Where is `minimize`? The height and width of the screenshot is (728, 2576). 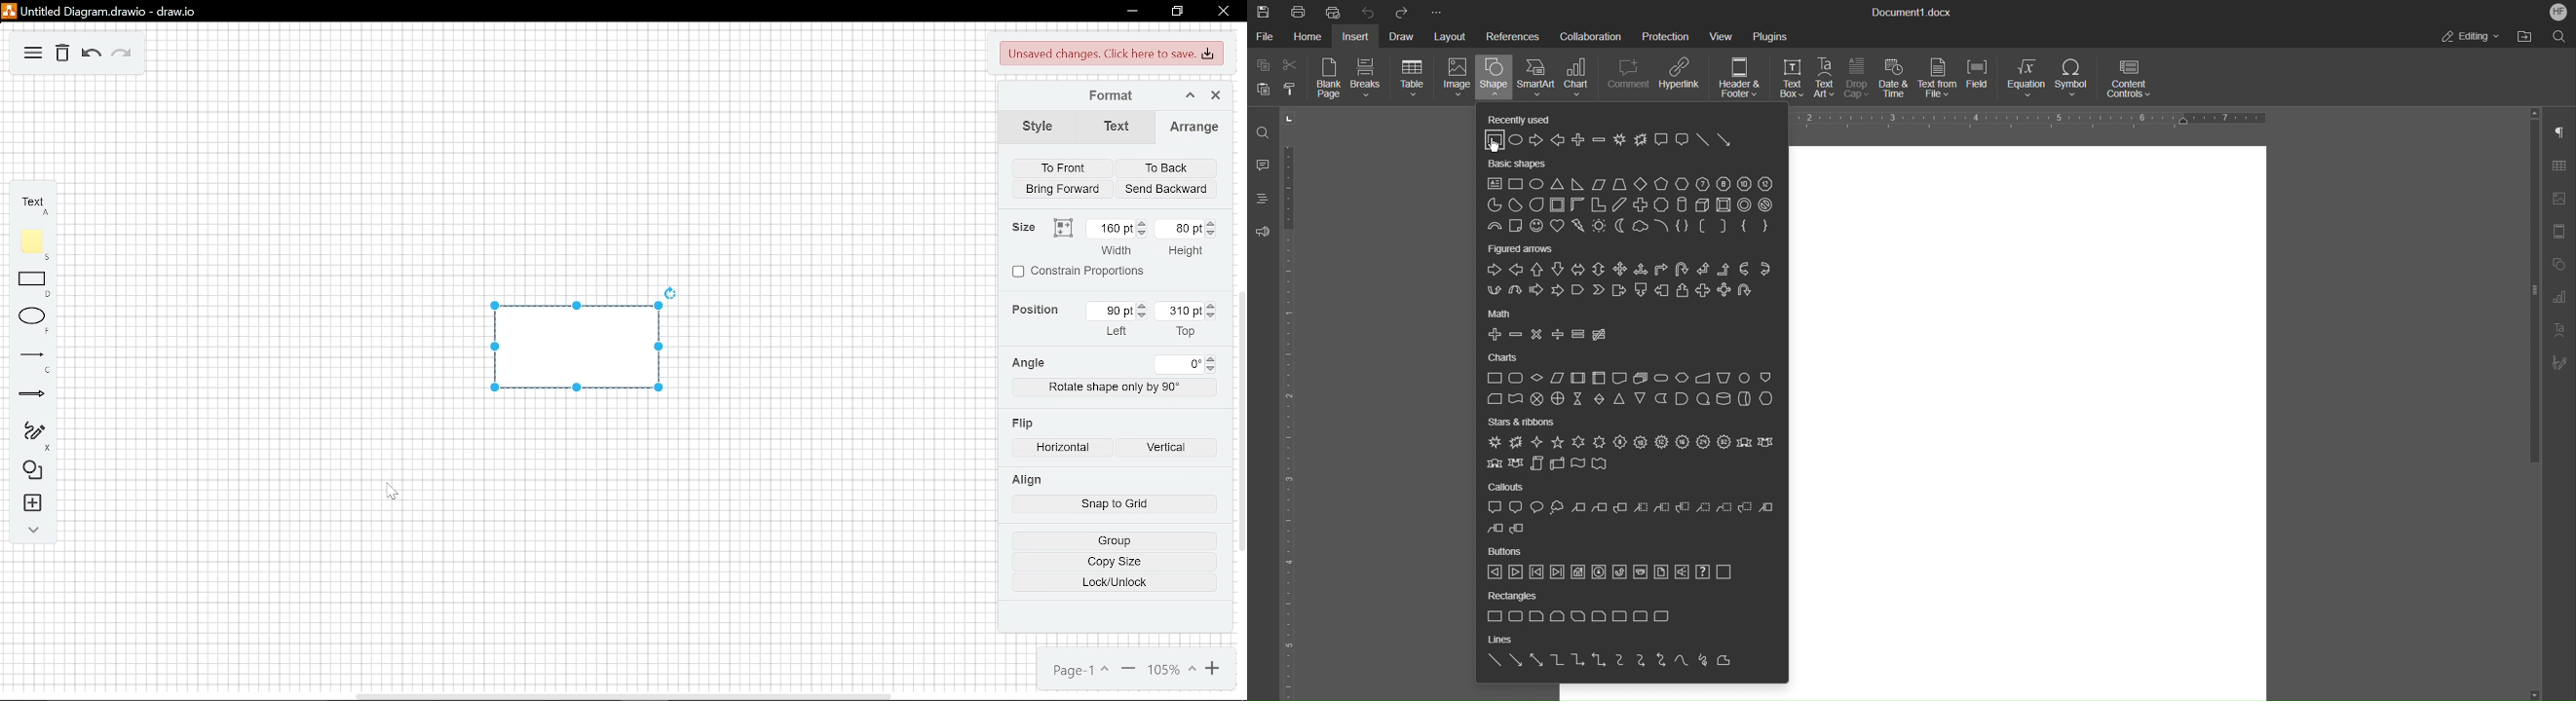 minimize is located at coordinates (1129, 13).